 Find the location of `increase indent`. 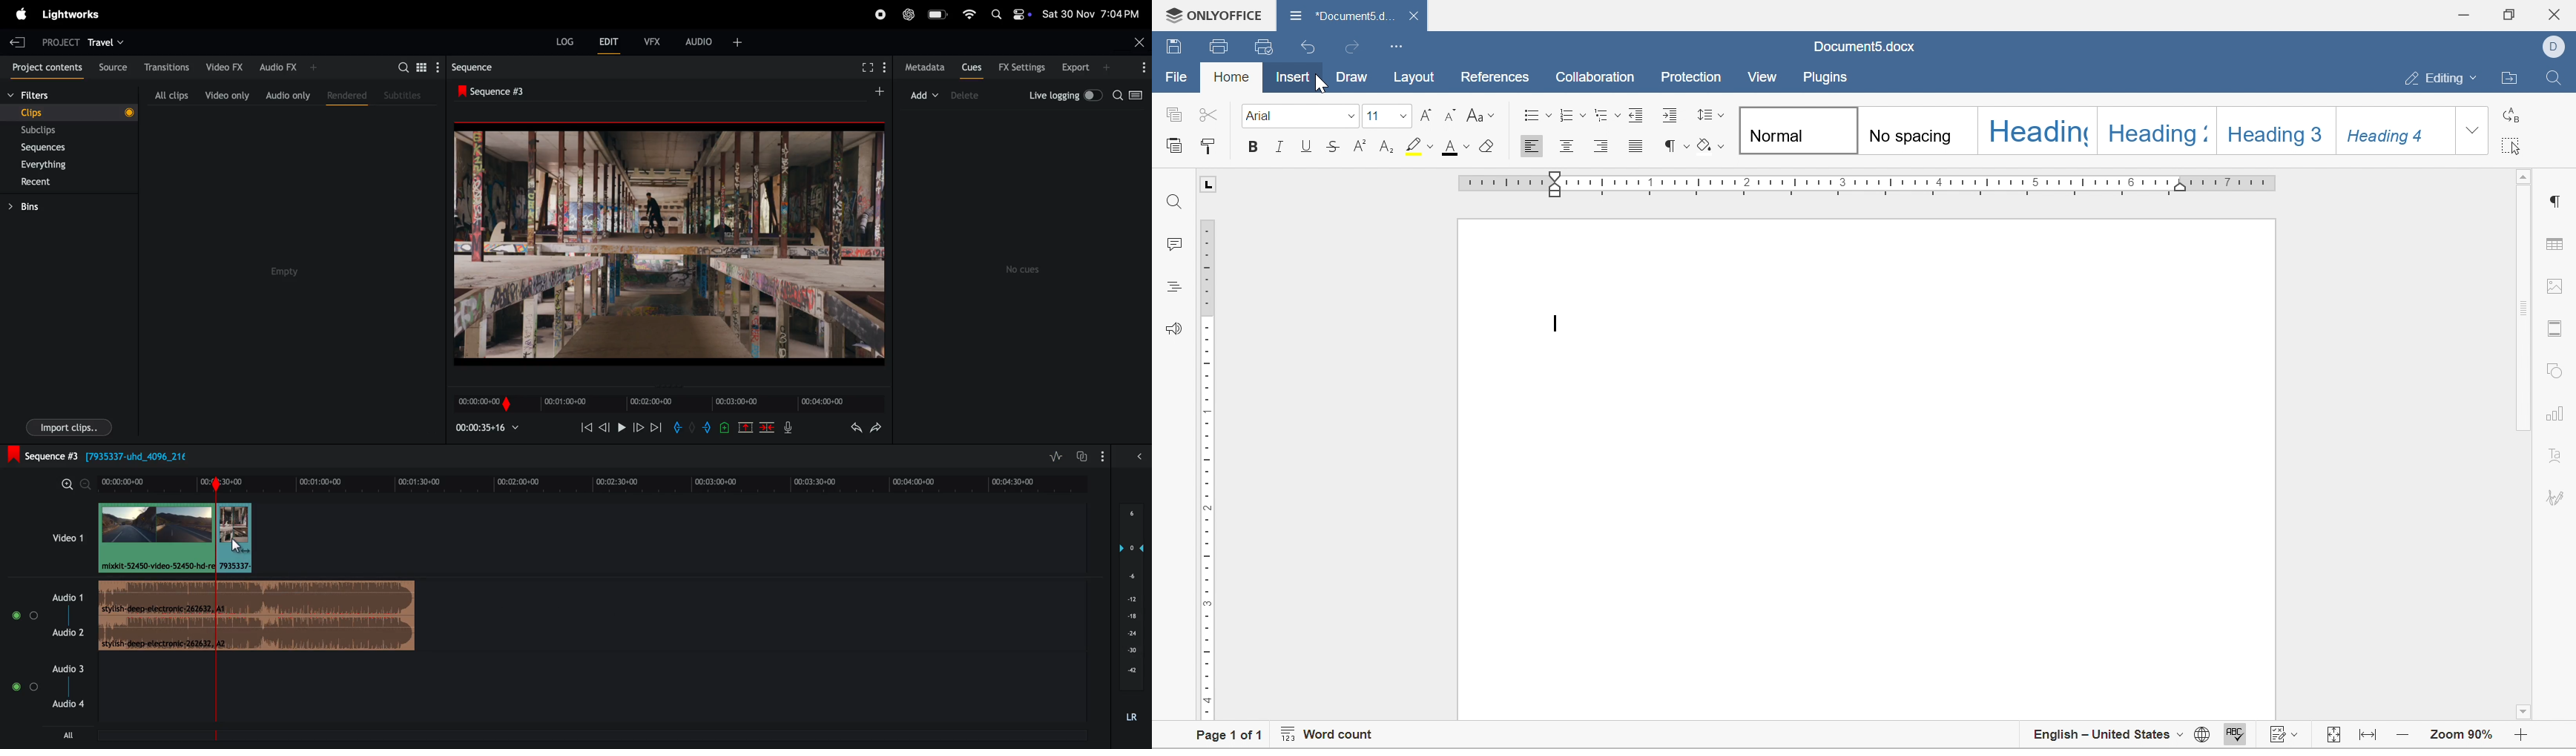

increase indent is located at coordinates (1670, 116).